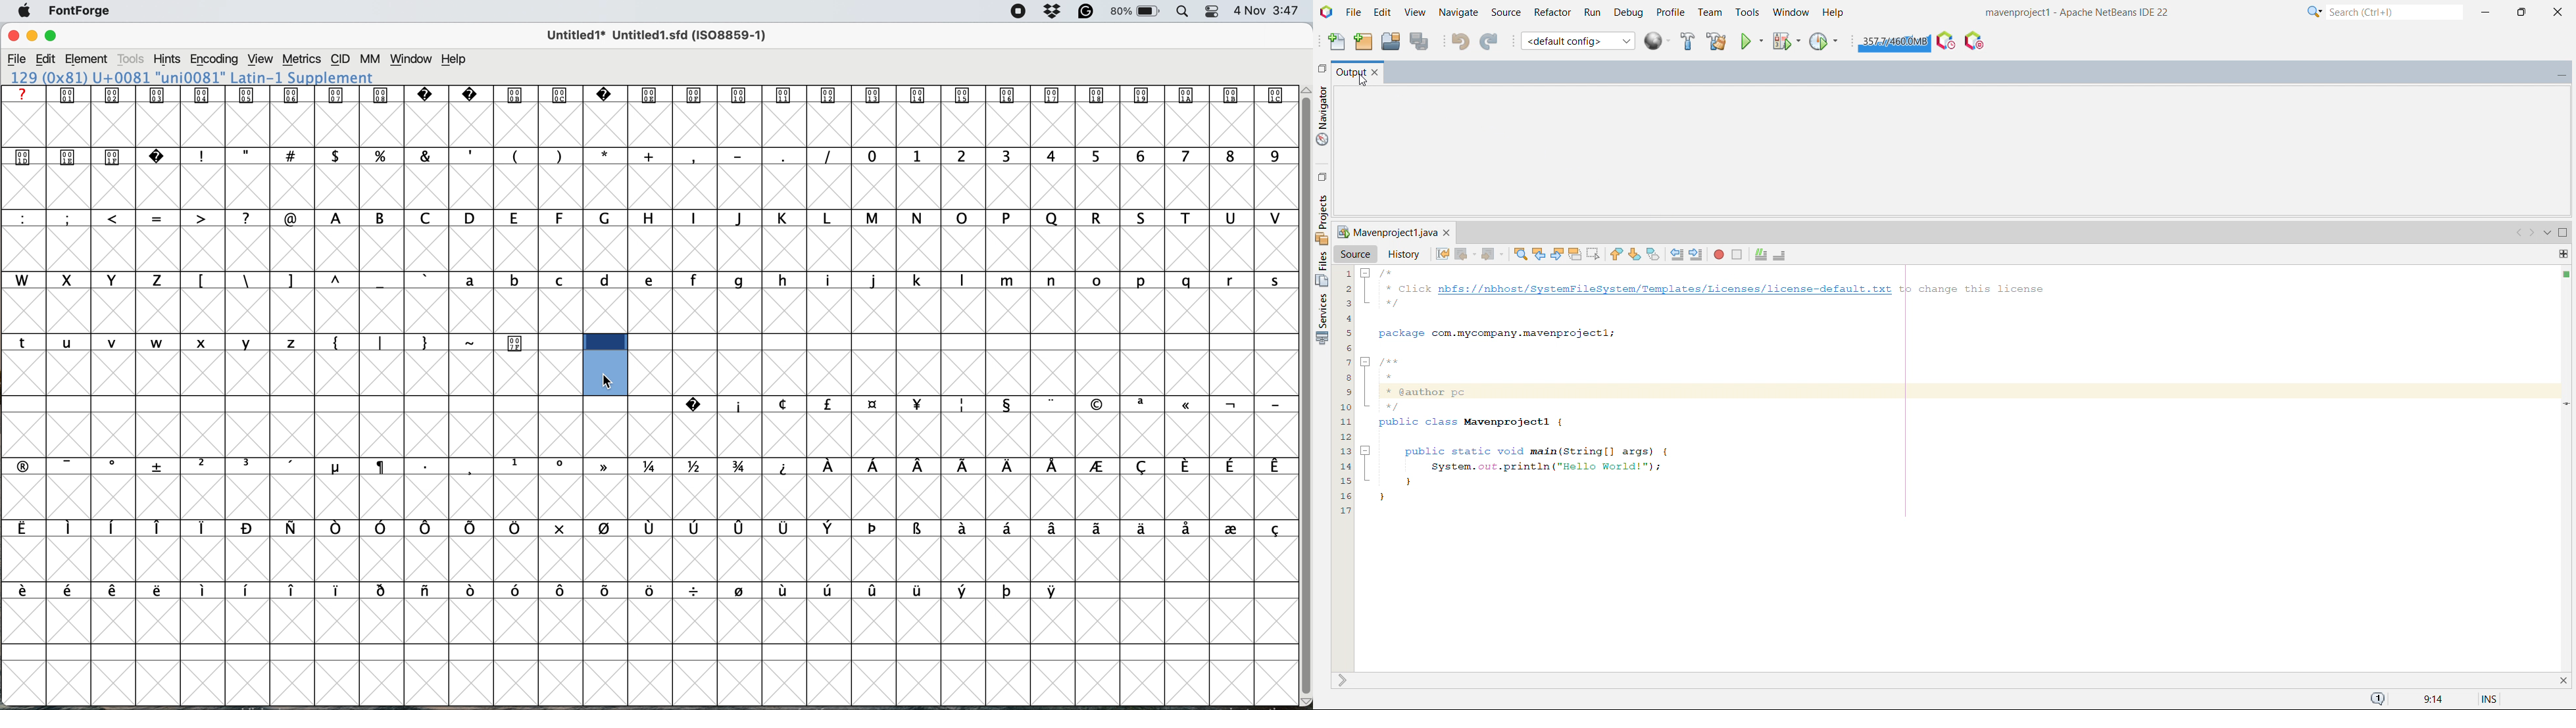 The width and height of the screenshot is (2576, 728). Describe the element at coordinates (80, 14) in the screenshot. I see `FontForge` at that location.